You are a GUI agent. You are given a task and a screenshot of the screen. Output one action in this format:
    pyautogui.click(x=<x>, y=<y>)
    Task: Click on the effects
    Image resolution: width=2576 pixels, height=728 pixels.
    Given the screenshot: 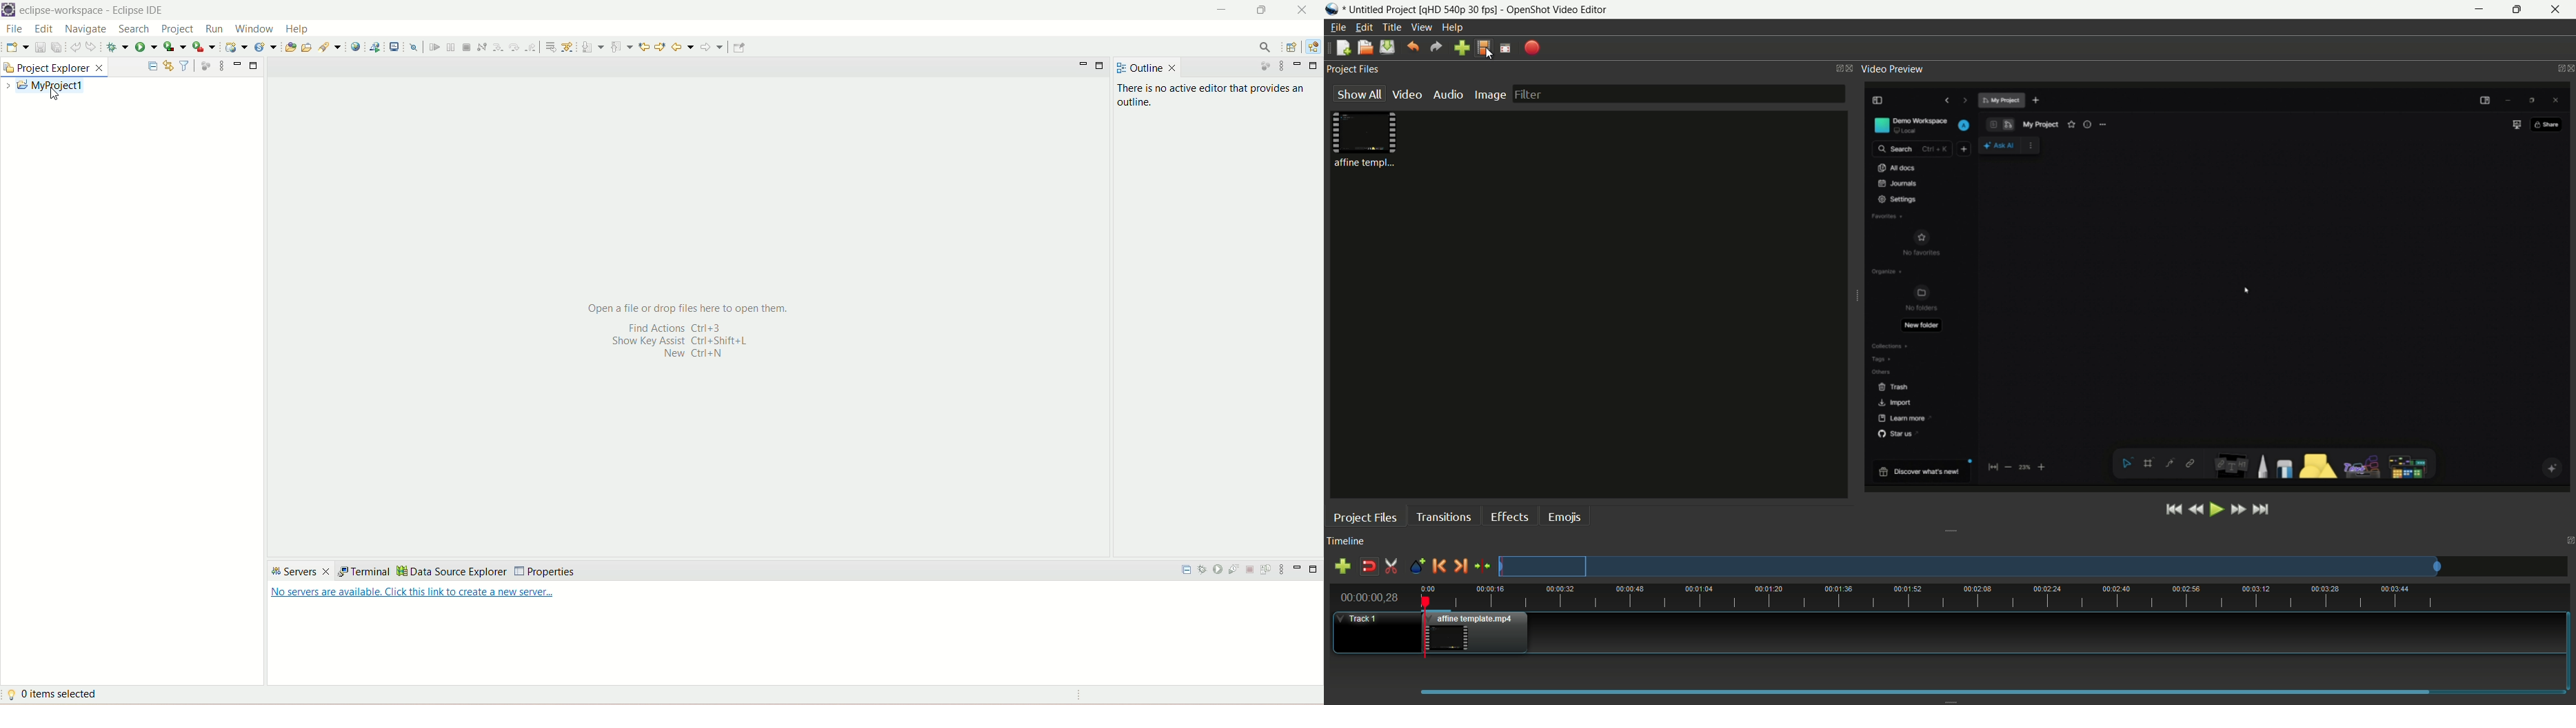 What is the action you would take?
    pyautogui.click(x=1510, y=517)
    